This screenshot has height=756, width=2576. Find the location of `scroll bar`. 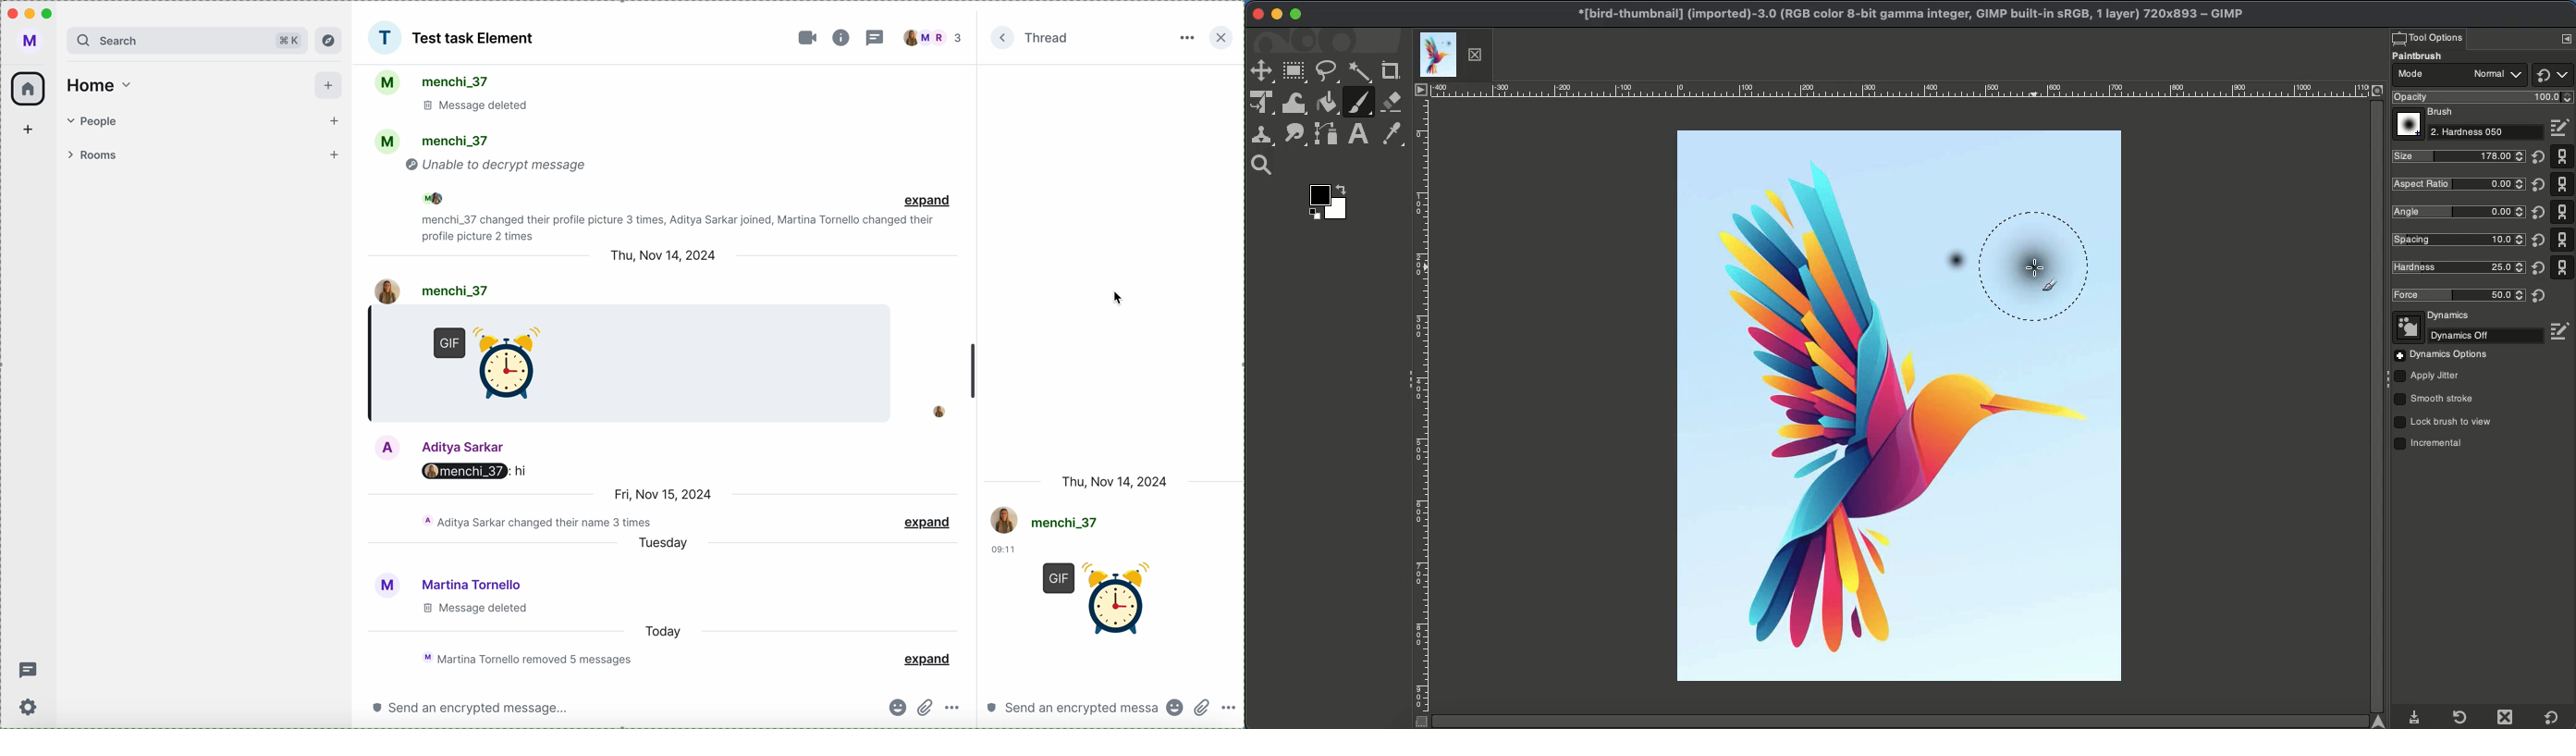

scroll bar is located at coordinates (973, 374).